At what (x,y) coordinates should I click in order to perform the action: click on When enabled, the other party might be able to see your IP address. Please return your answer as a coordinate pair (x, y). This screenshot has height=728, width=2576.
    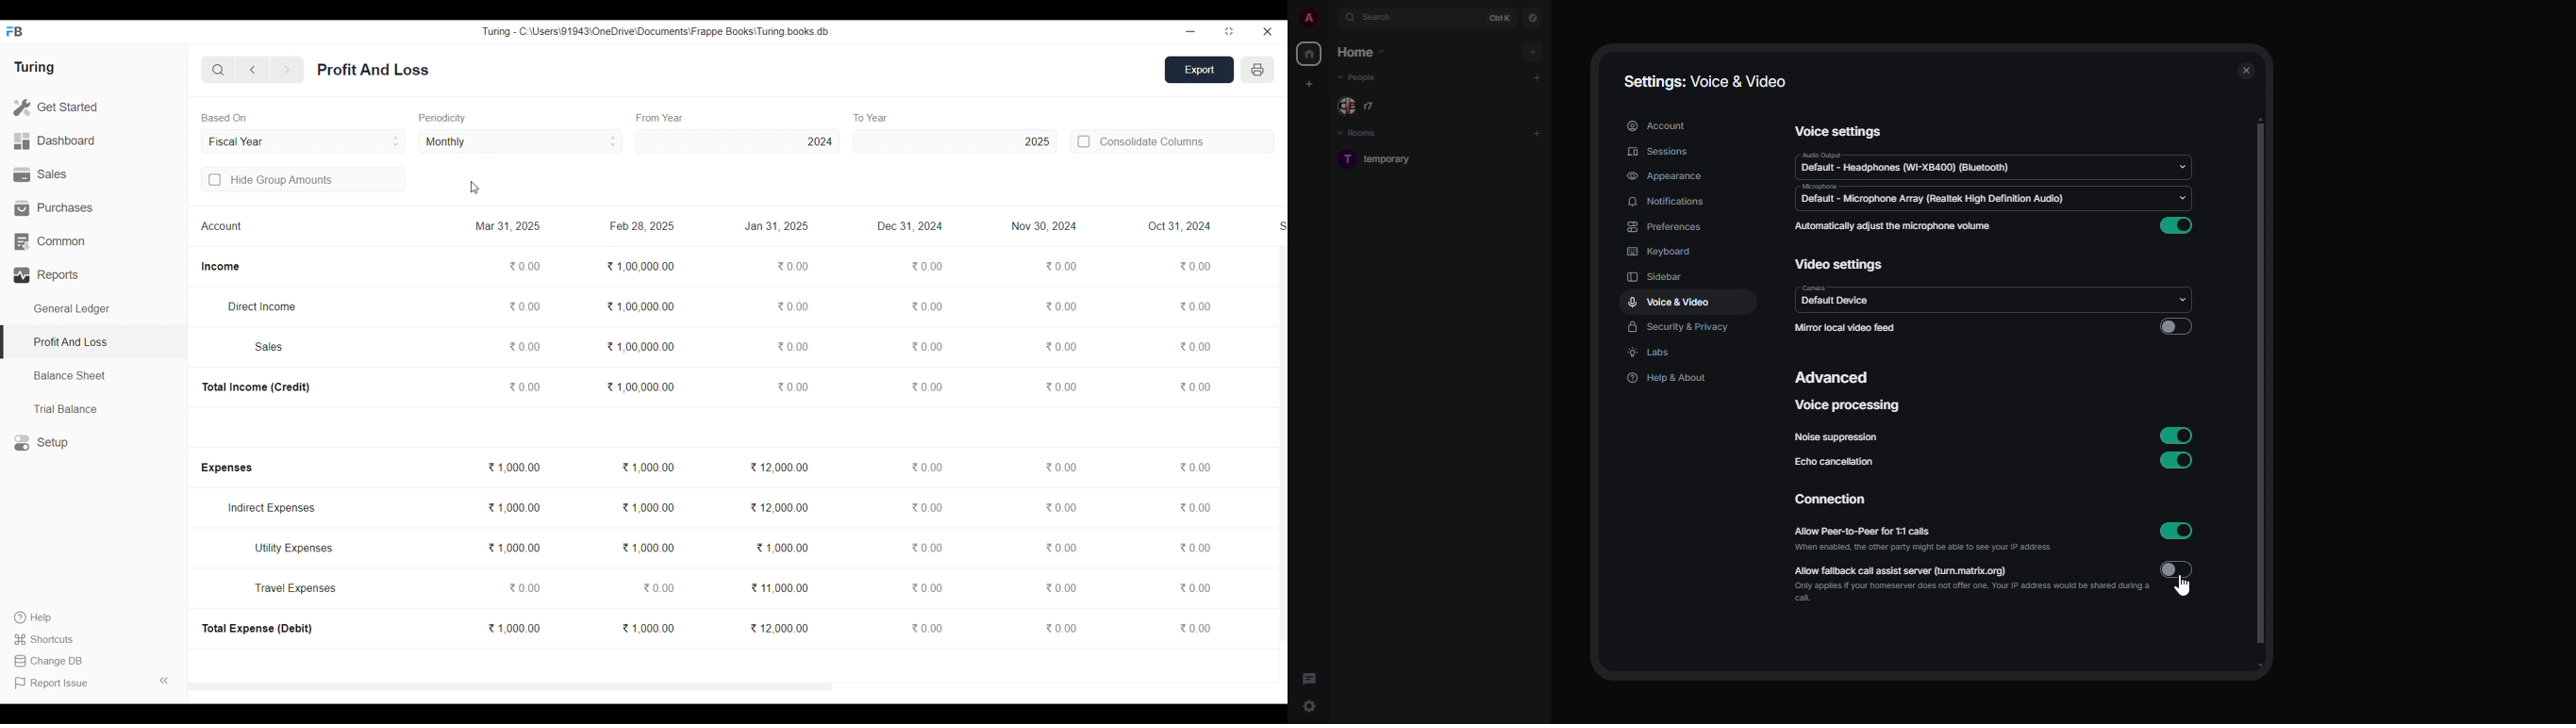
    Looking at the image, I should click on (1926, 547).